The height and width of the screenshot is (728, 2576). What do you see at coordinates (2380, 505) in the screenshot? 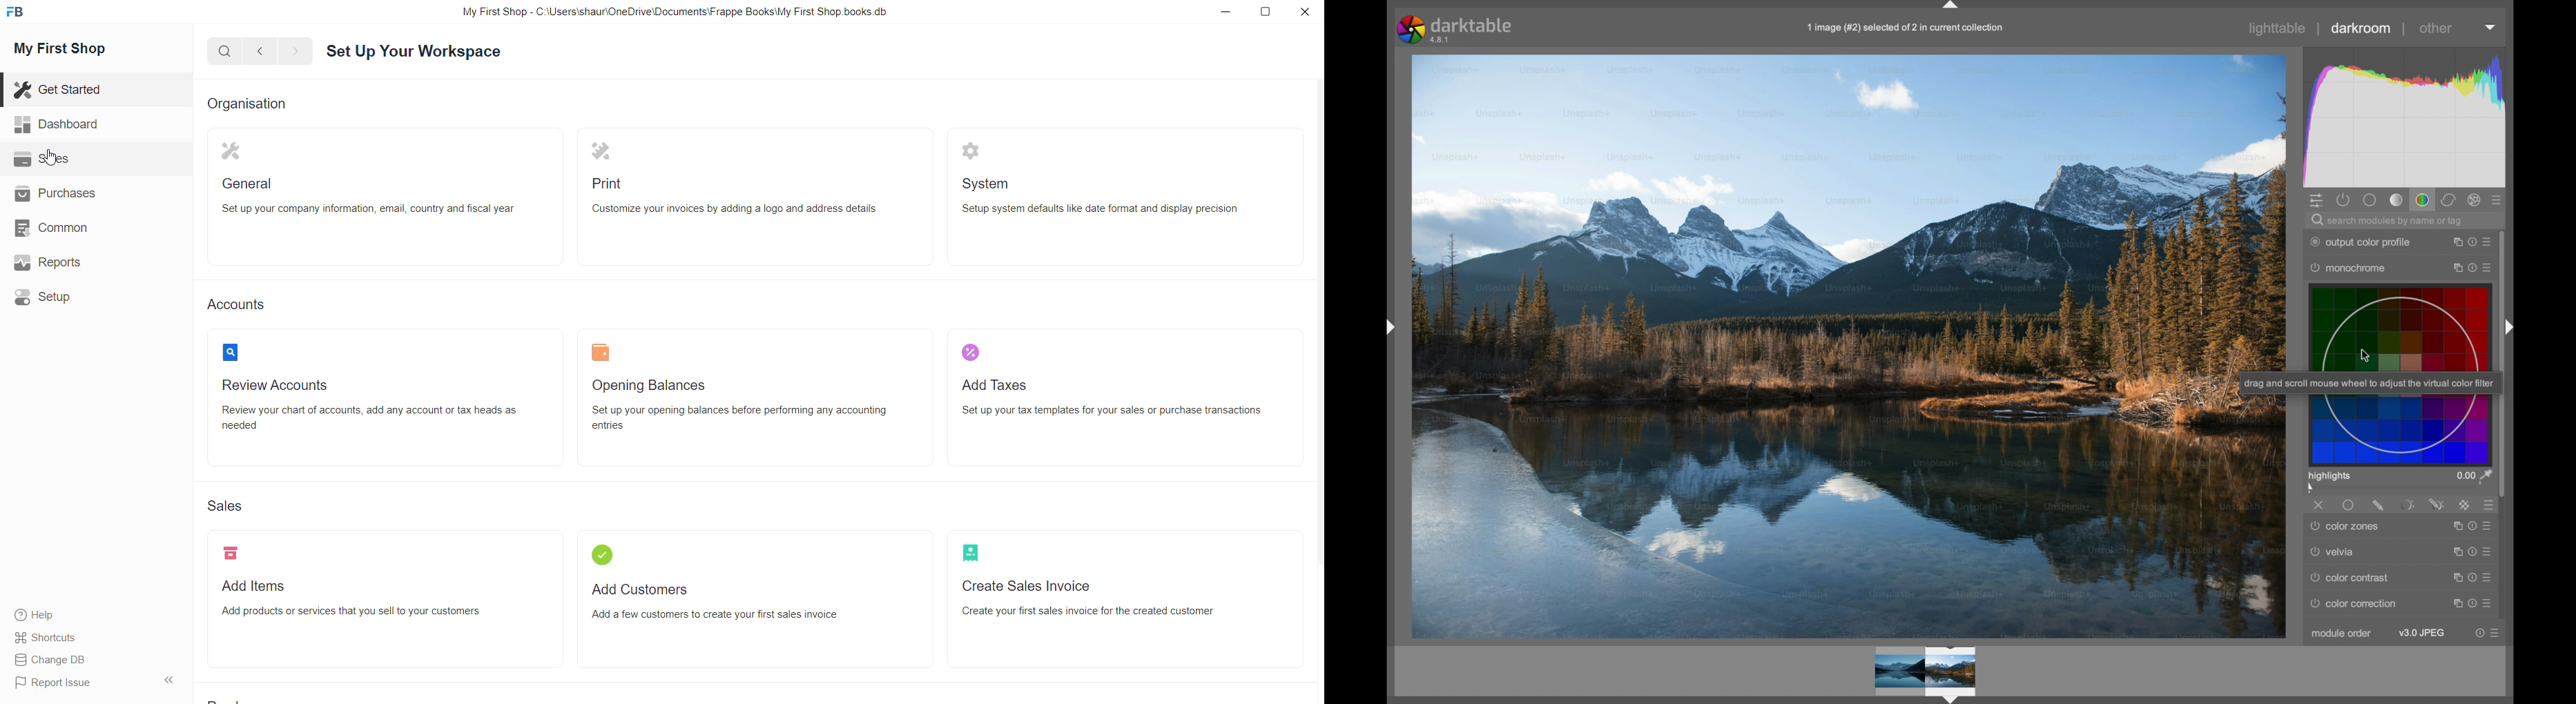
I see `drawn mask` at bounding box center [2380, 505].